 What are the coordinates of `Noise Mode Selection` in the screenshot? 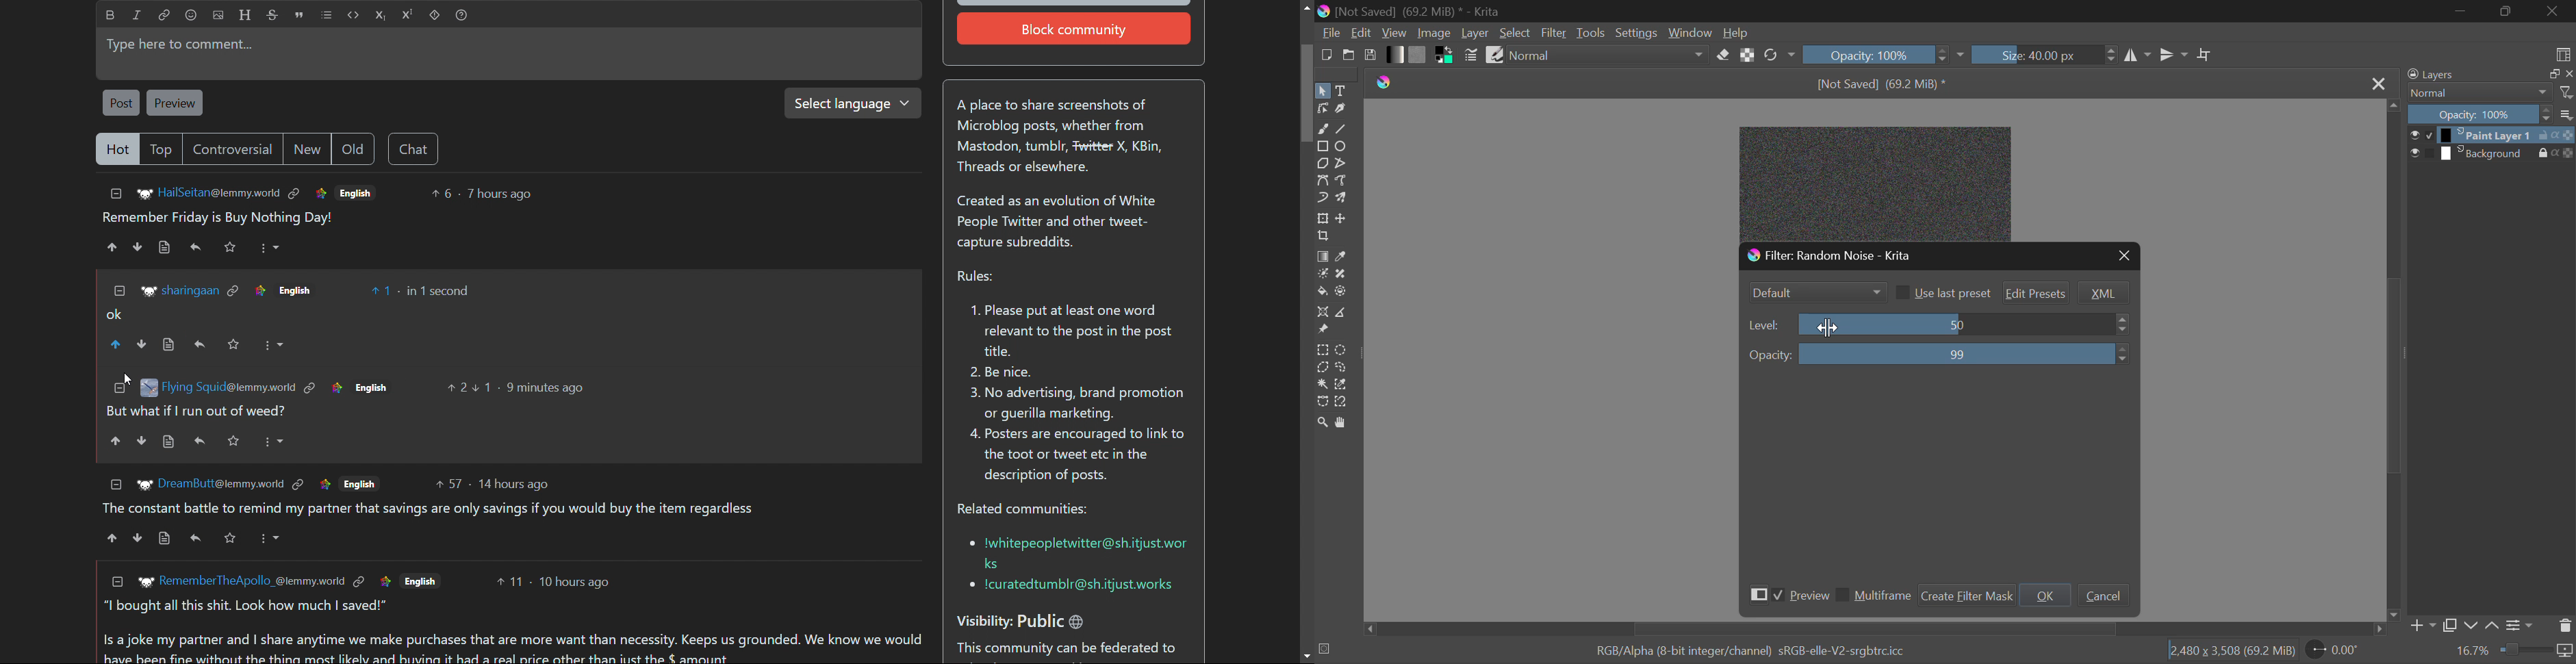 It's located at (1816, 291).